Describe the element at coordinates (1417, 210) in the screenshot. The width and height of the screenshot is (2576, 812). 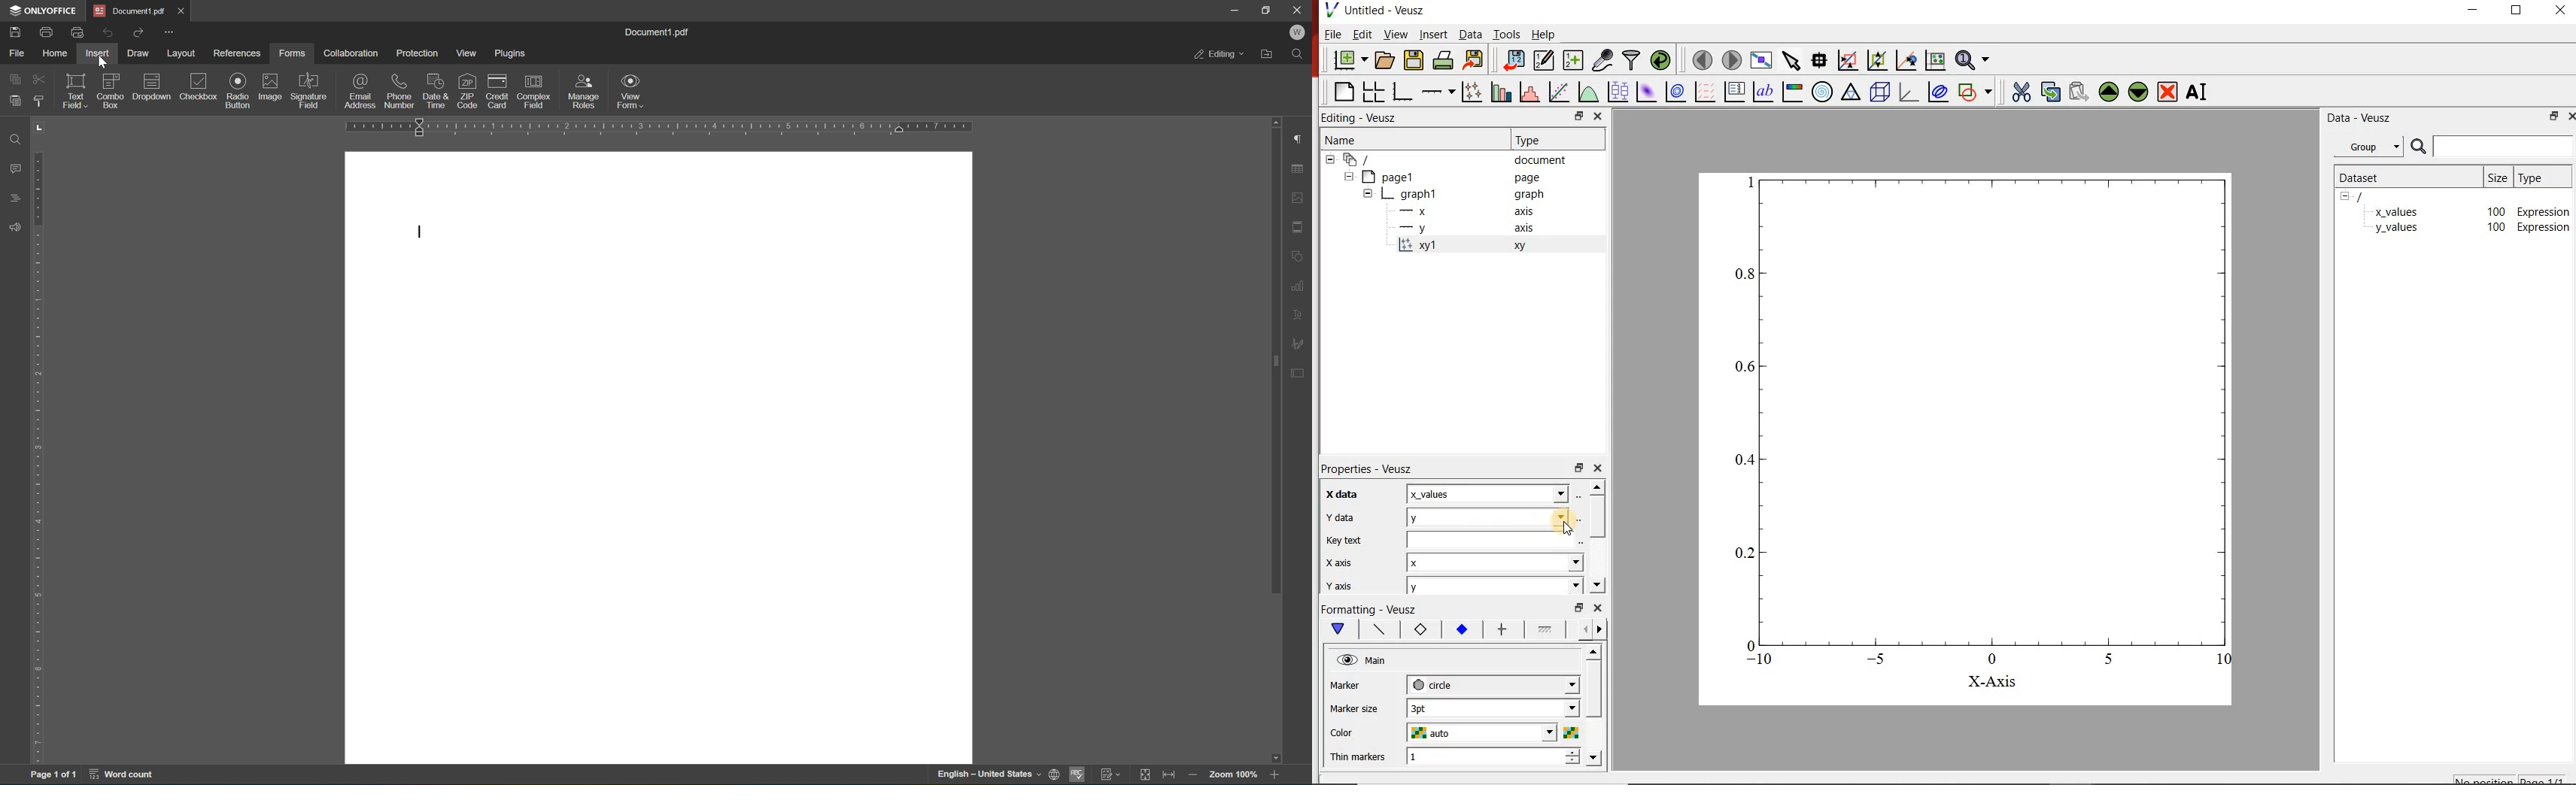
I see `—x` at that location.